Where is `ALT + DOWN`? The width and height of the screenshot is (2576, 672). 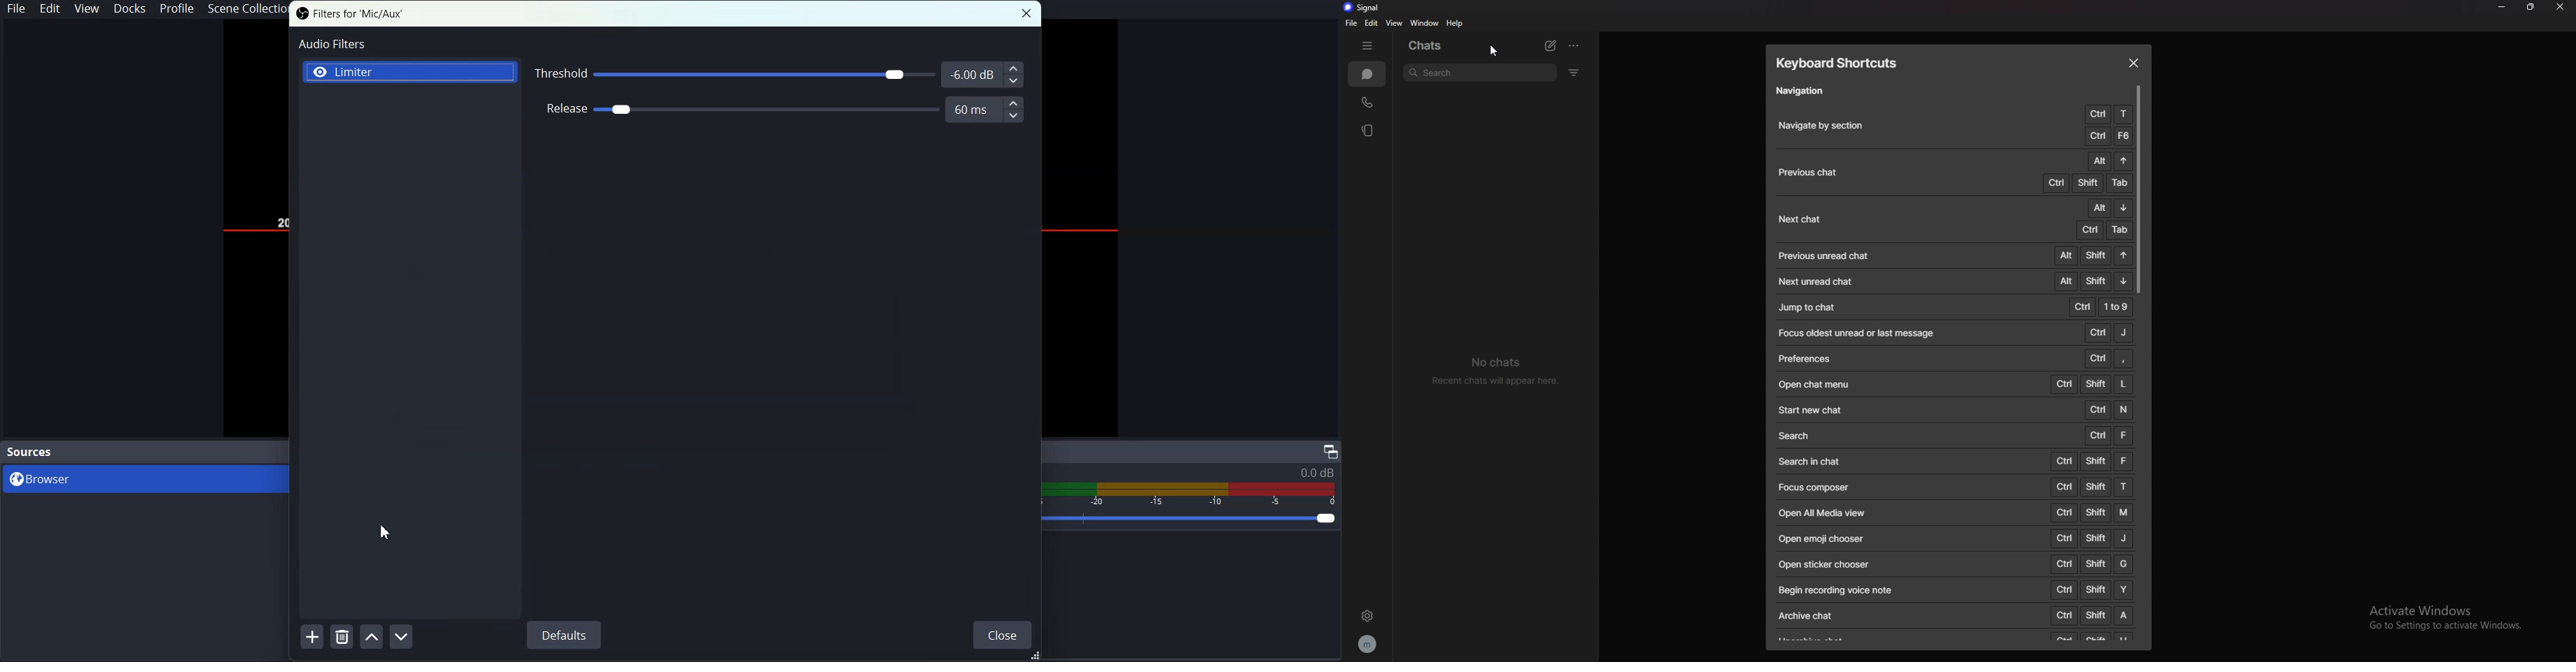 ALT + DOWN is located at coordinates (2108, 208).